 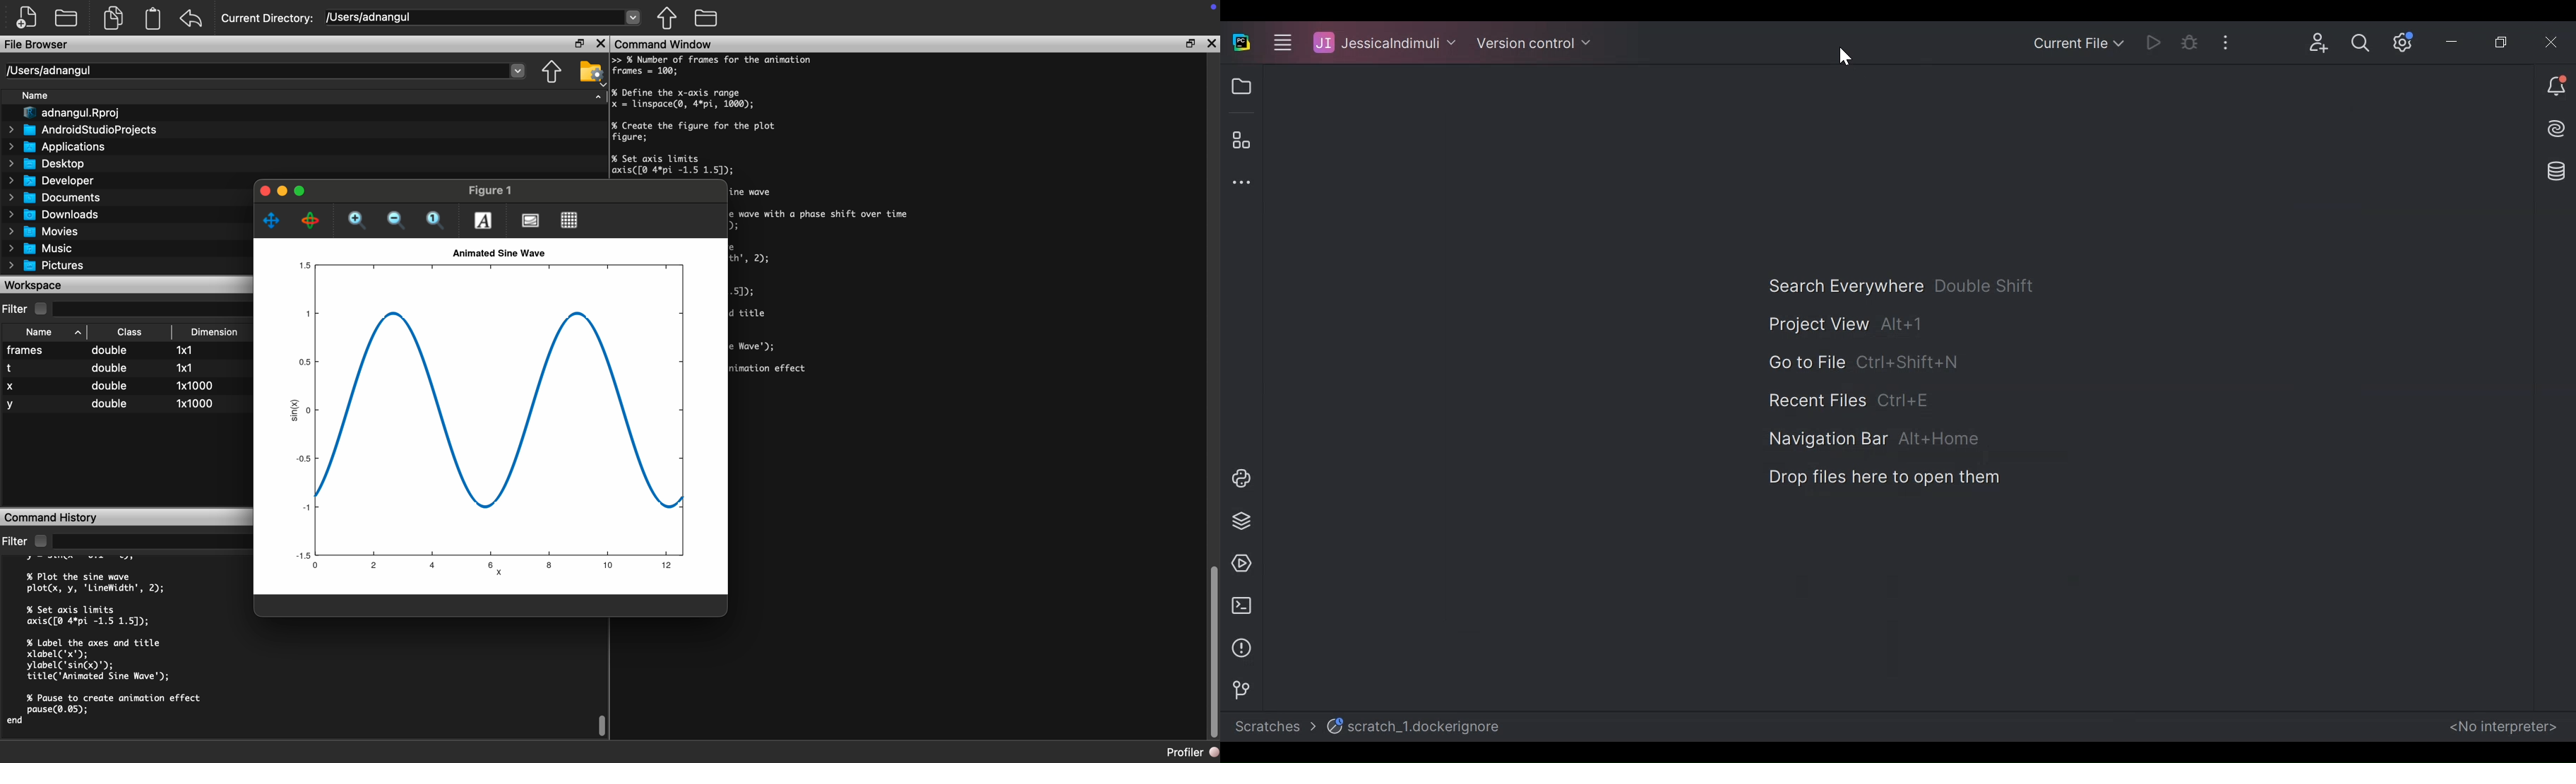 What do you see at coordinates (35, 286) in the screenshot?
I see `Workspace` at bounding box center [35, 286].